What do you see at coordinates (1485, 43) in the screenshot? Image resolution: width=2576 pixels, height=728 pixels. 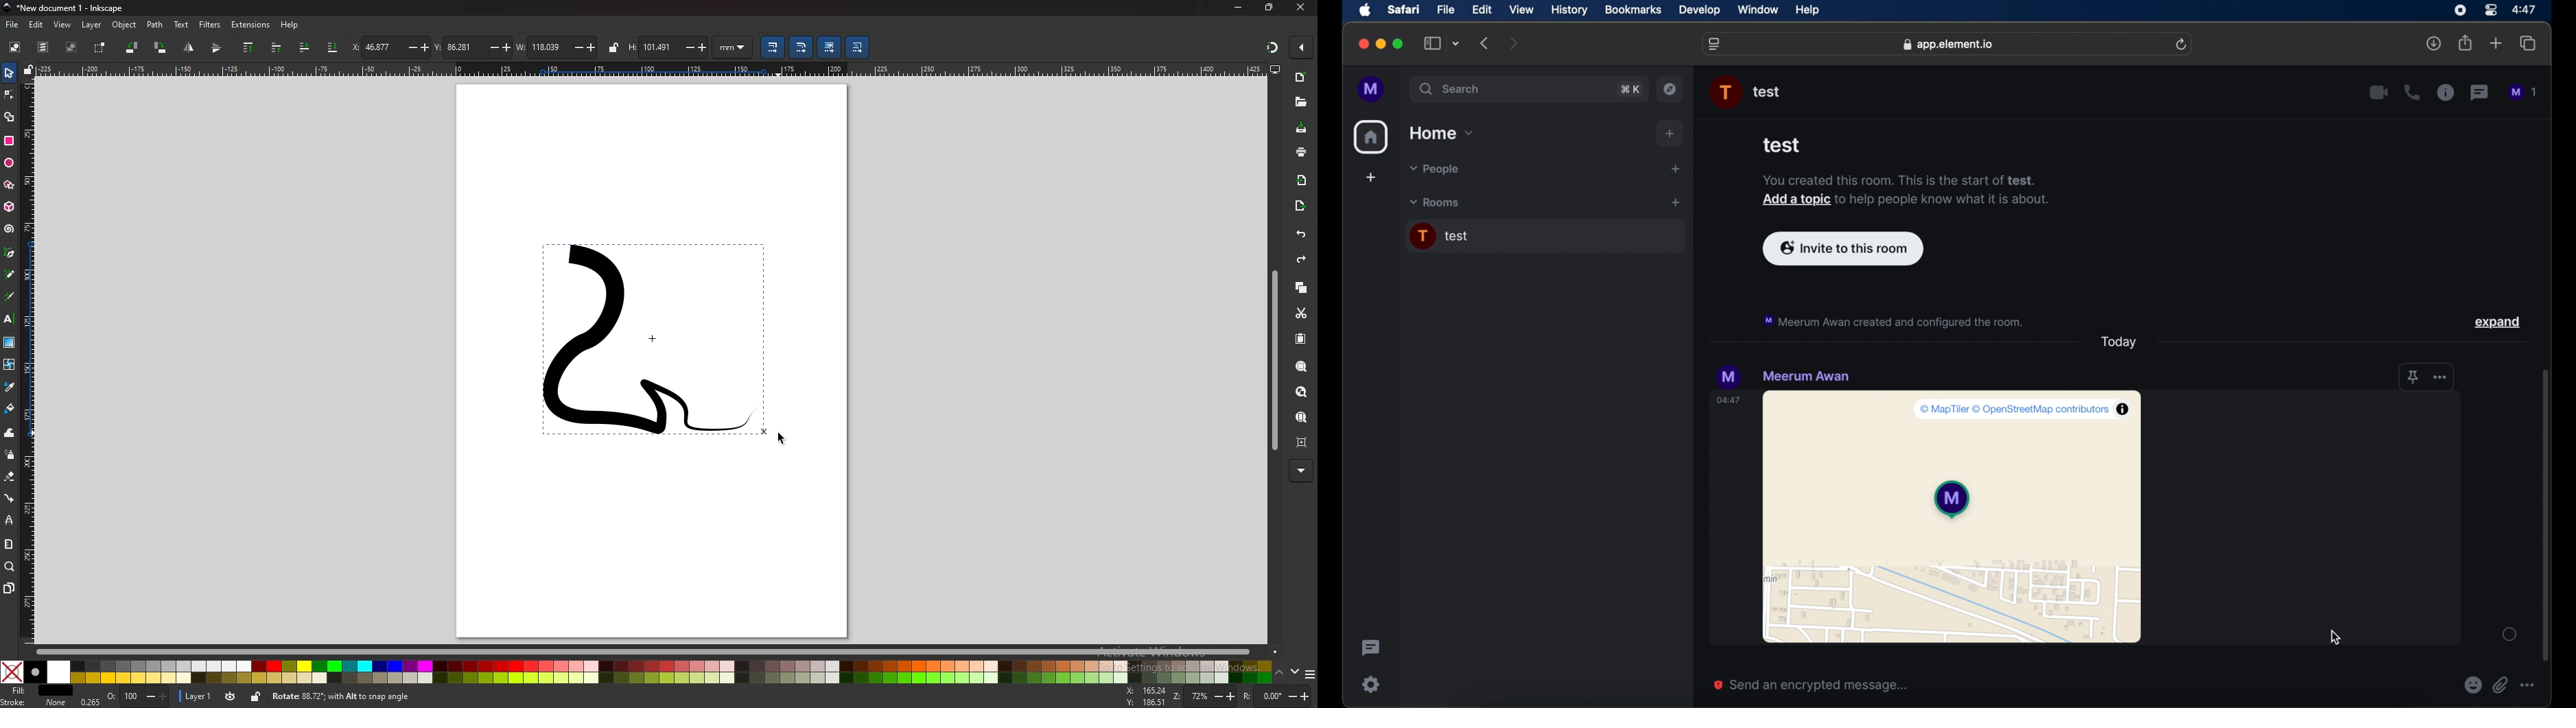 I see `previous` at bounding box center [1485, 43].